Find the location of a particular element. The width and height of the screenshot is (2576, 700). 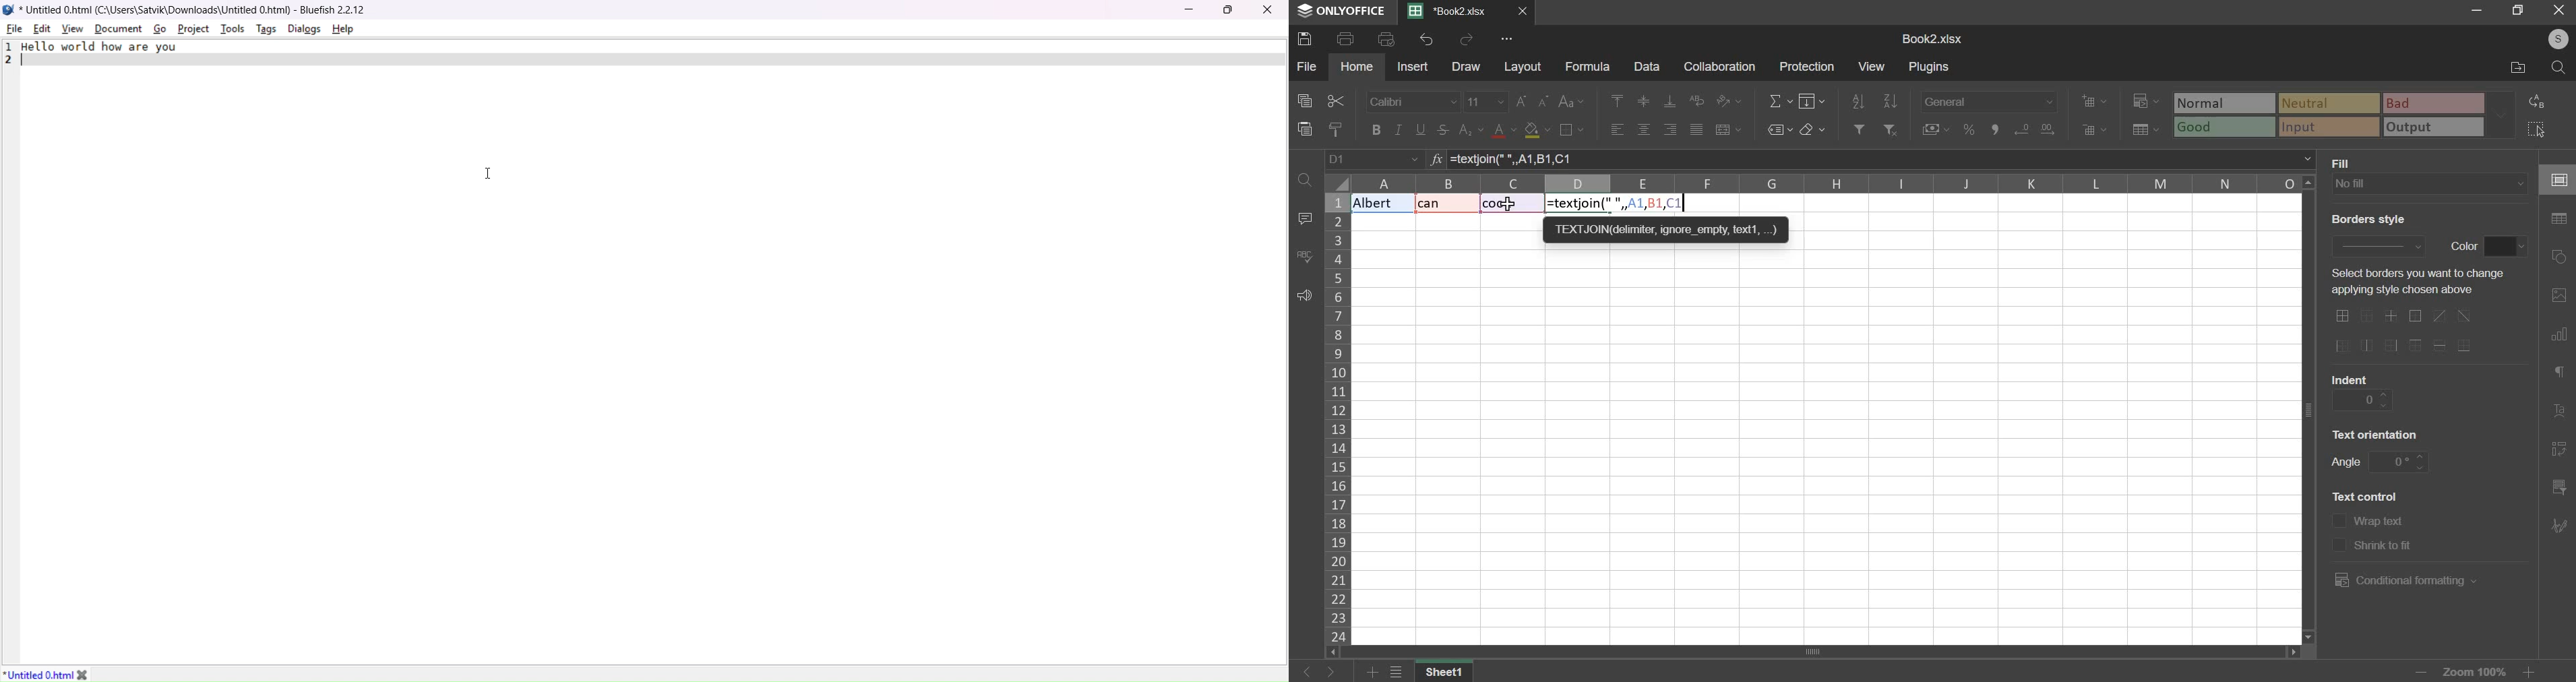

feedback is located at coordinates (1304, 297).